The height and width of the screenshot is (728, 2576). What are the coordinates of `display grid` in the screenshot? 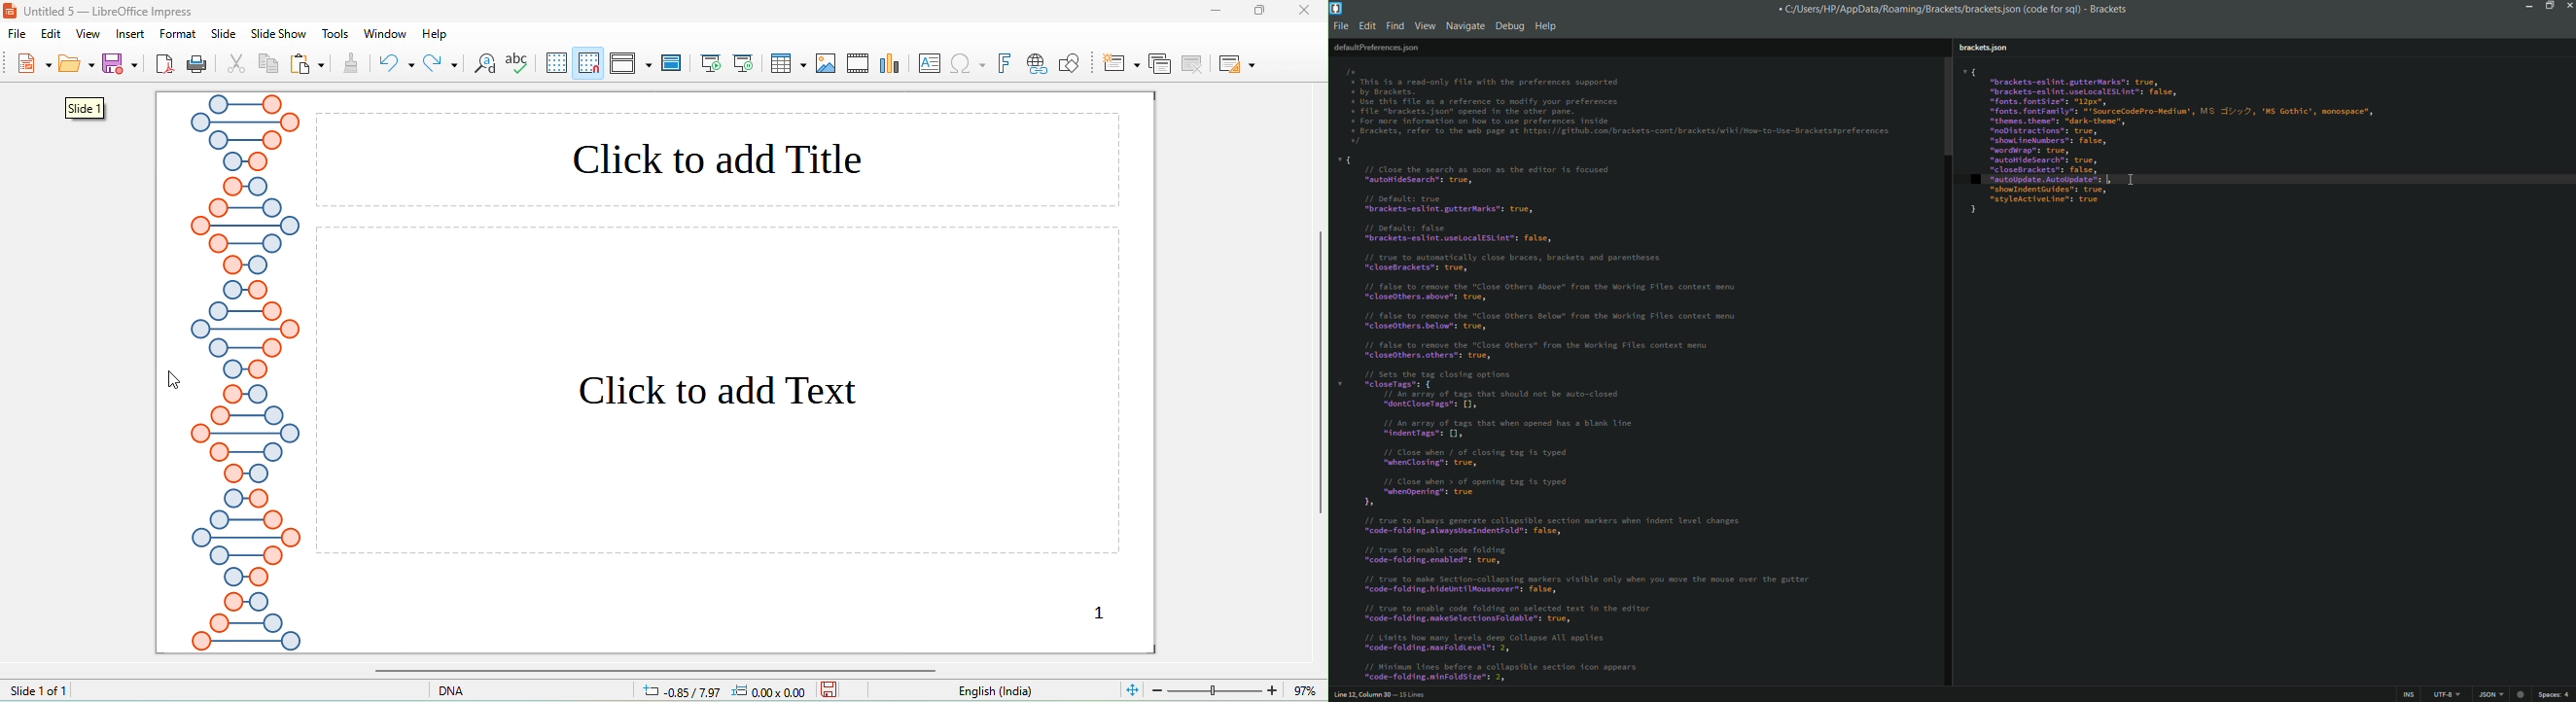 It's located at (557, 62).